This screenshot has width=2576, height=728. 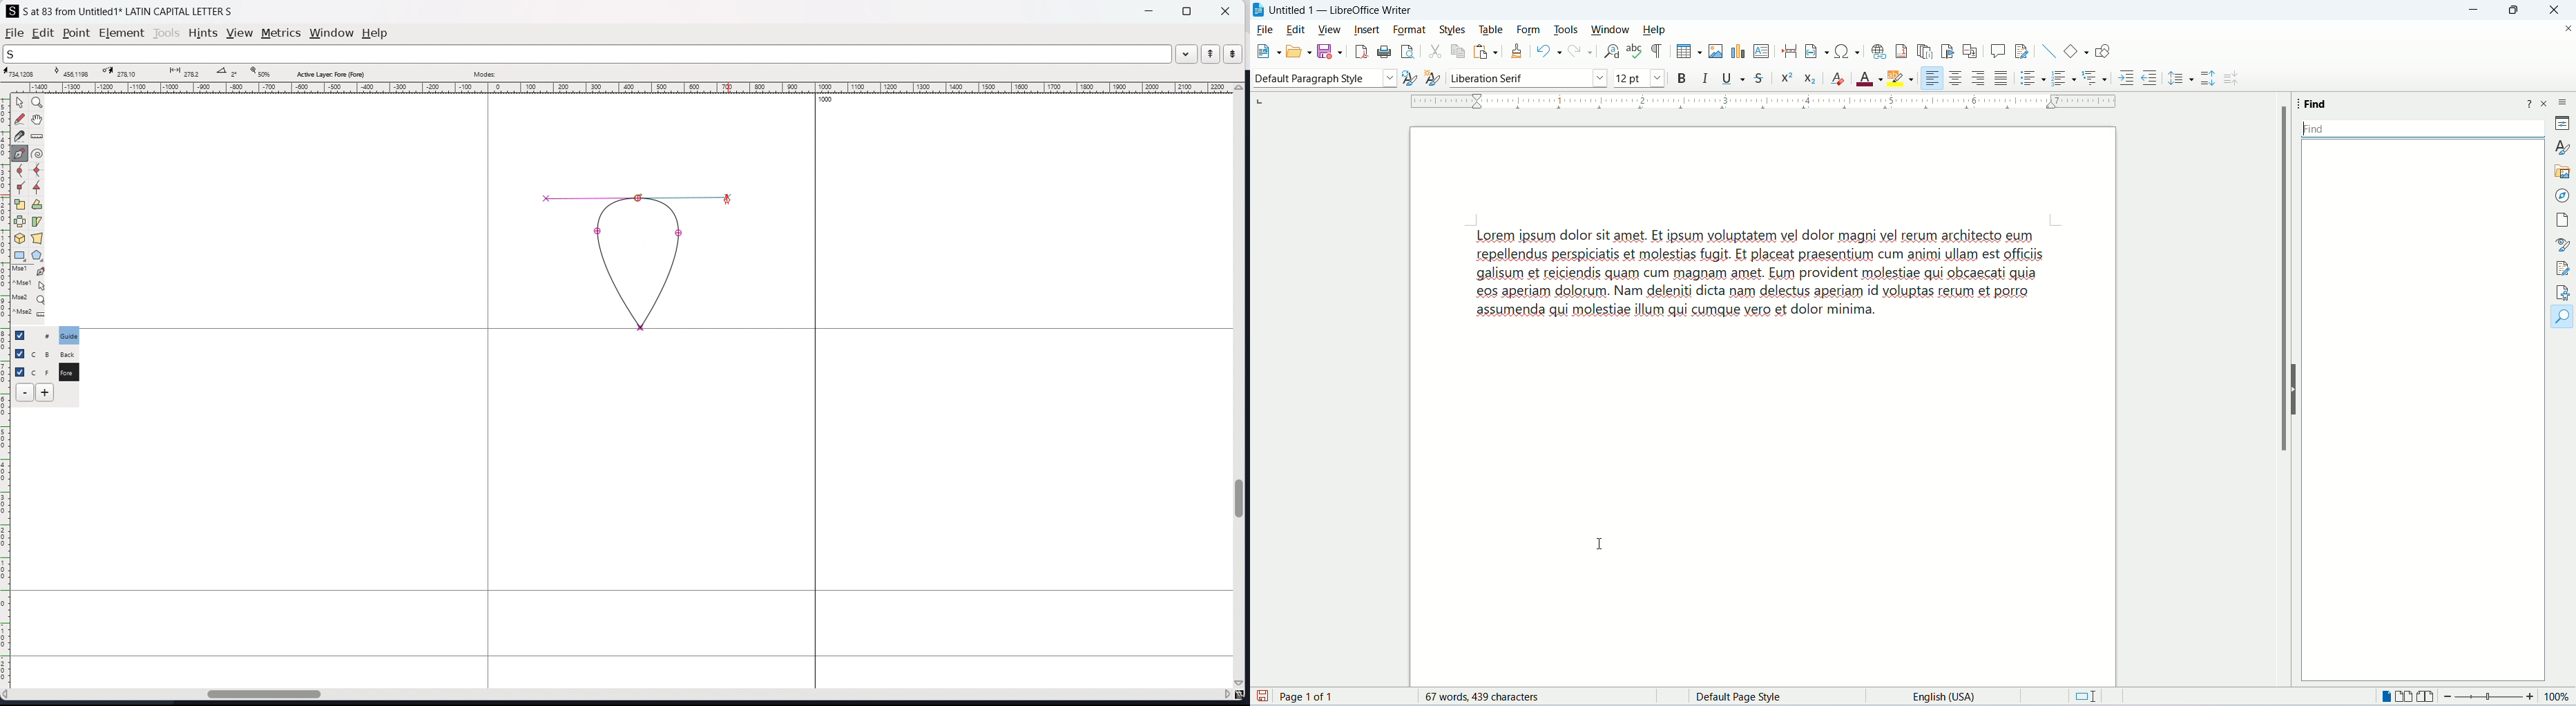 I want to click on superscript, so click(x=1787, y=78).